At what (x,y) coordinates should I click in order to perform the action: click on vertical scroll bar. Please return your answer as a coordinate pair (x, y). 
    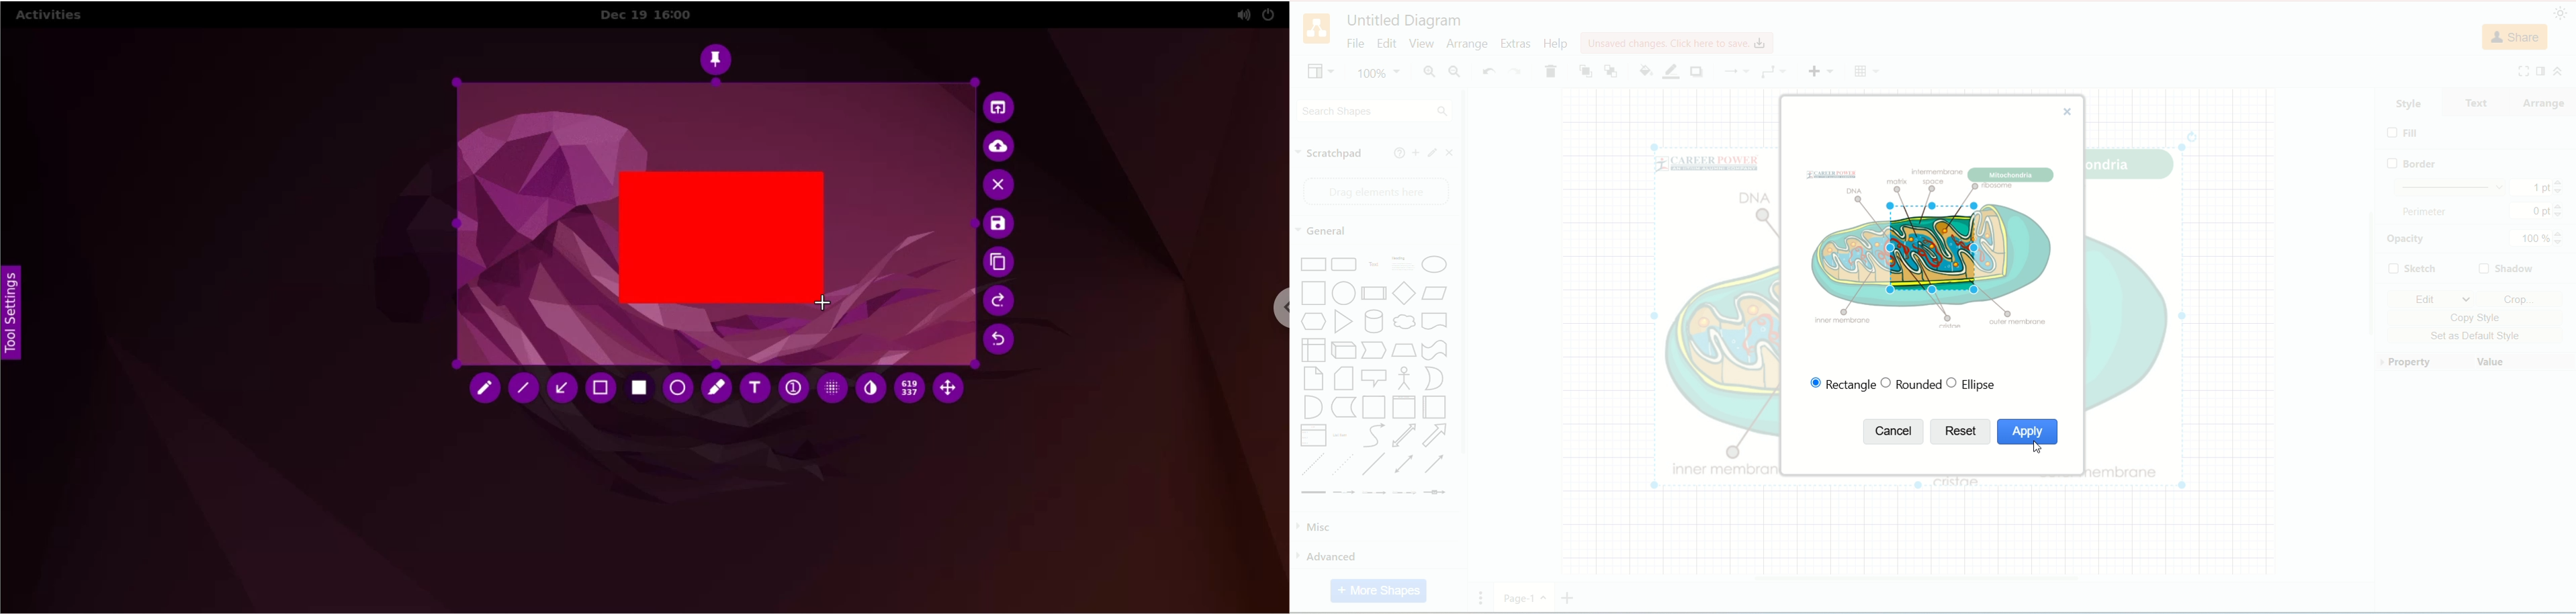
    Looking at the image, I should click on (1467, 349).